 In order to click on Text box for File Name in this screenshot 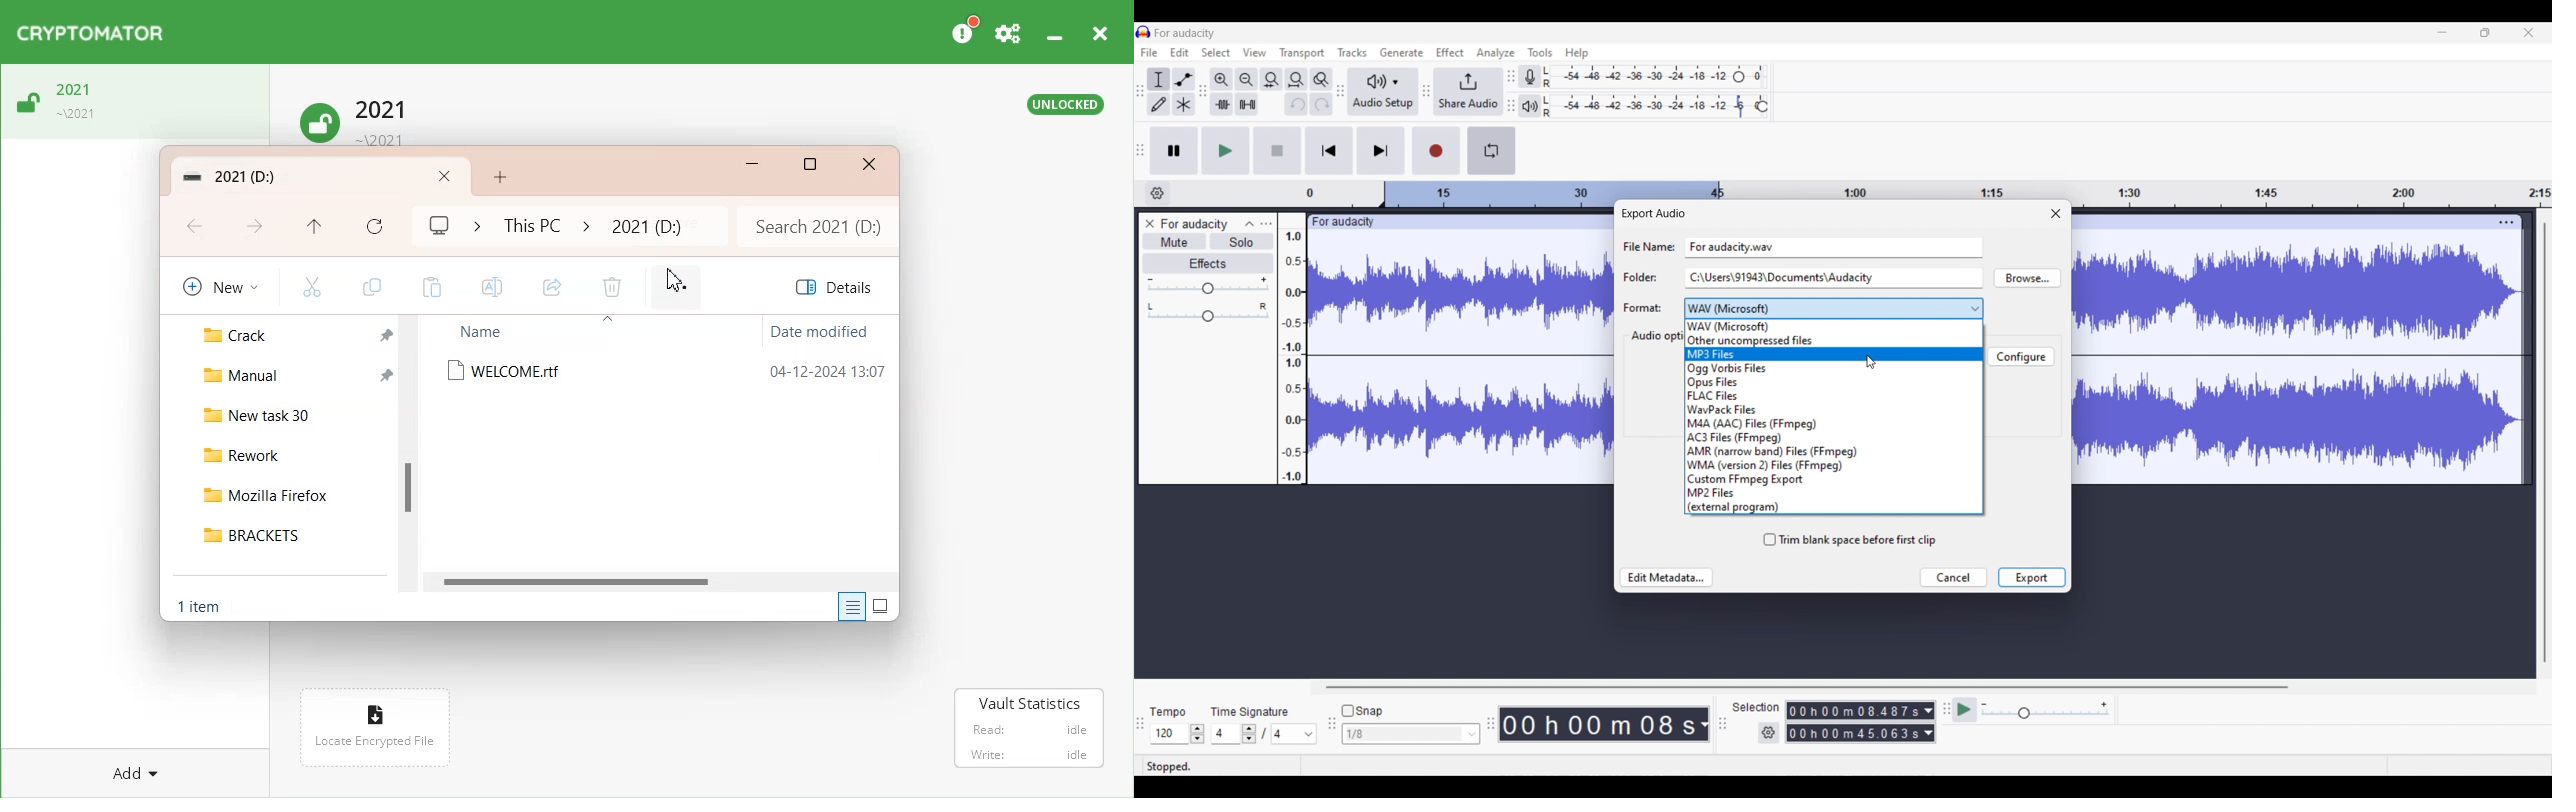, I will do `click(1834, 246)`.